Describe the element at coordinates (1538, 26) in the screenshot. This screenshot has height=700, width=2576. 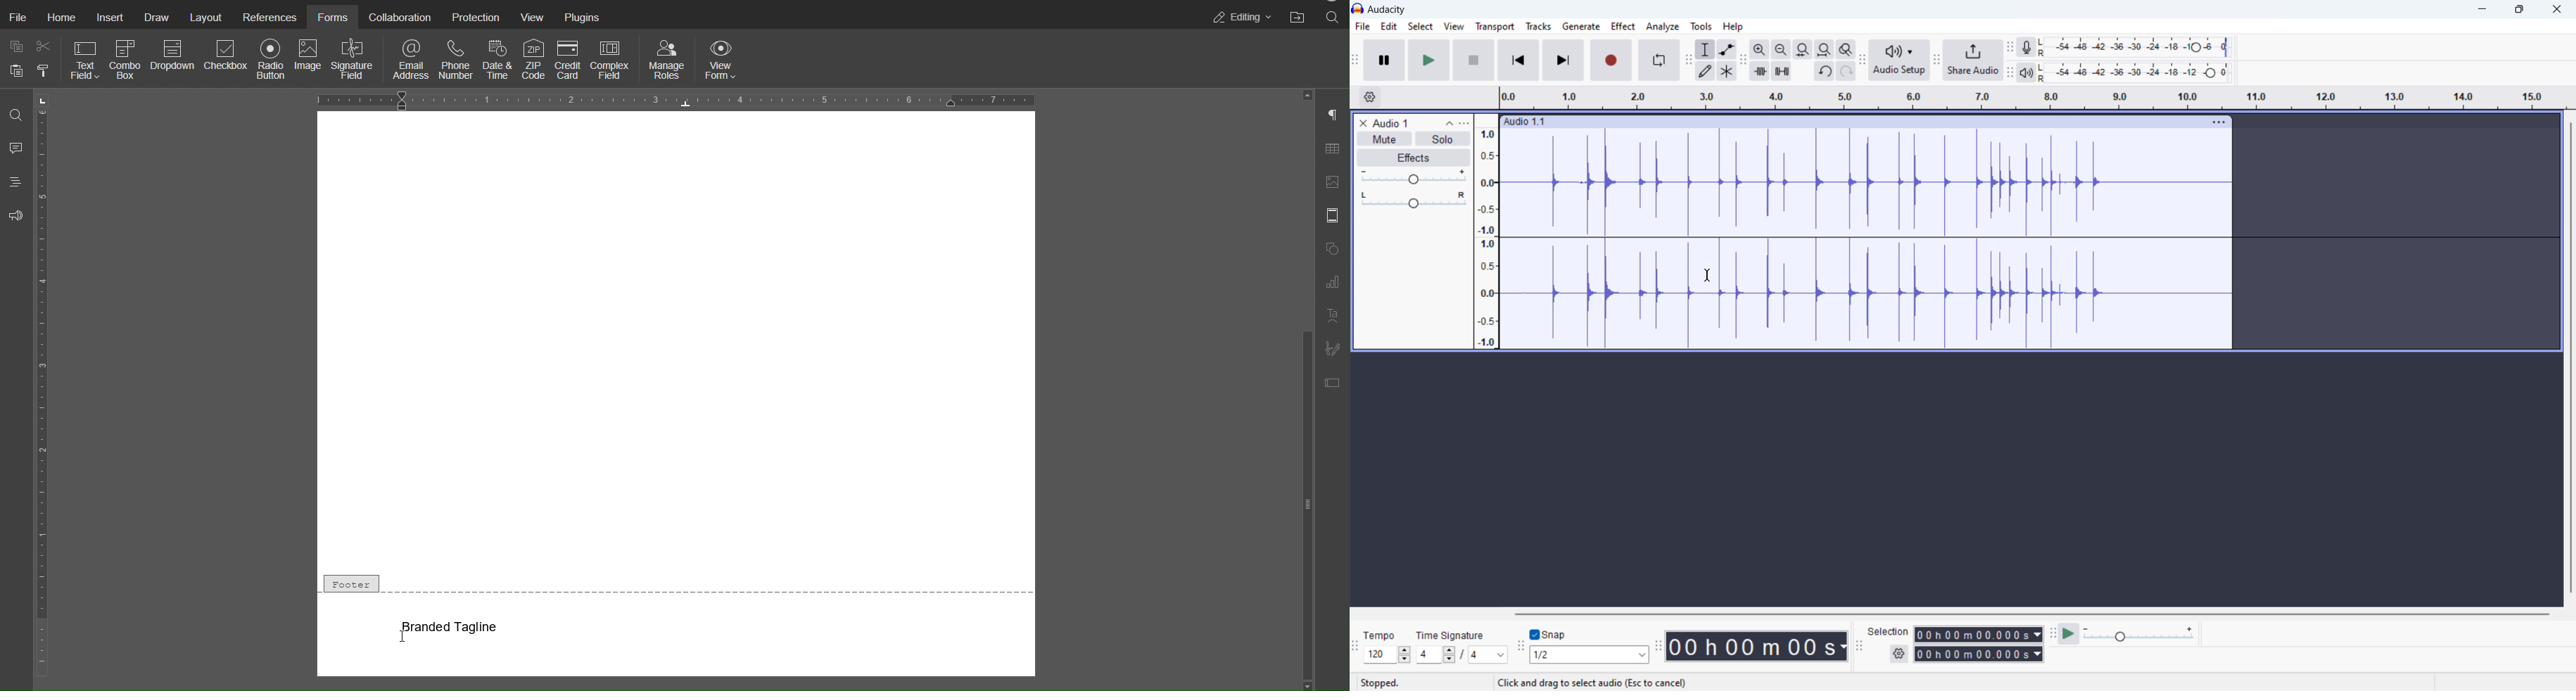
I see `tracks` at that location.